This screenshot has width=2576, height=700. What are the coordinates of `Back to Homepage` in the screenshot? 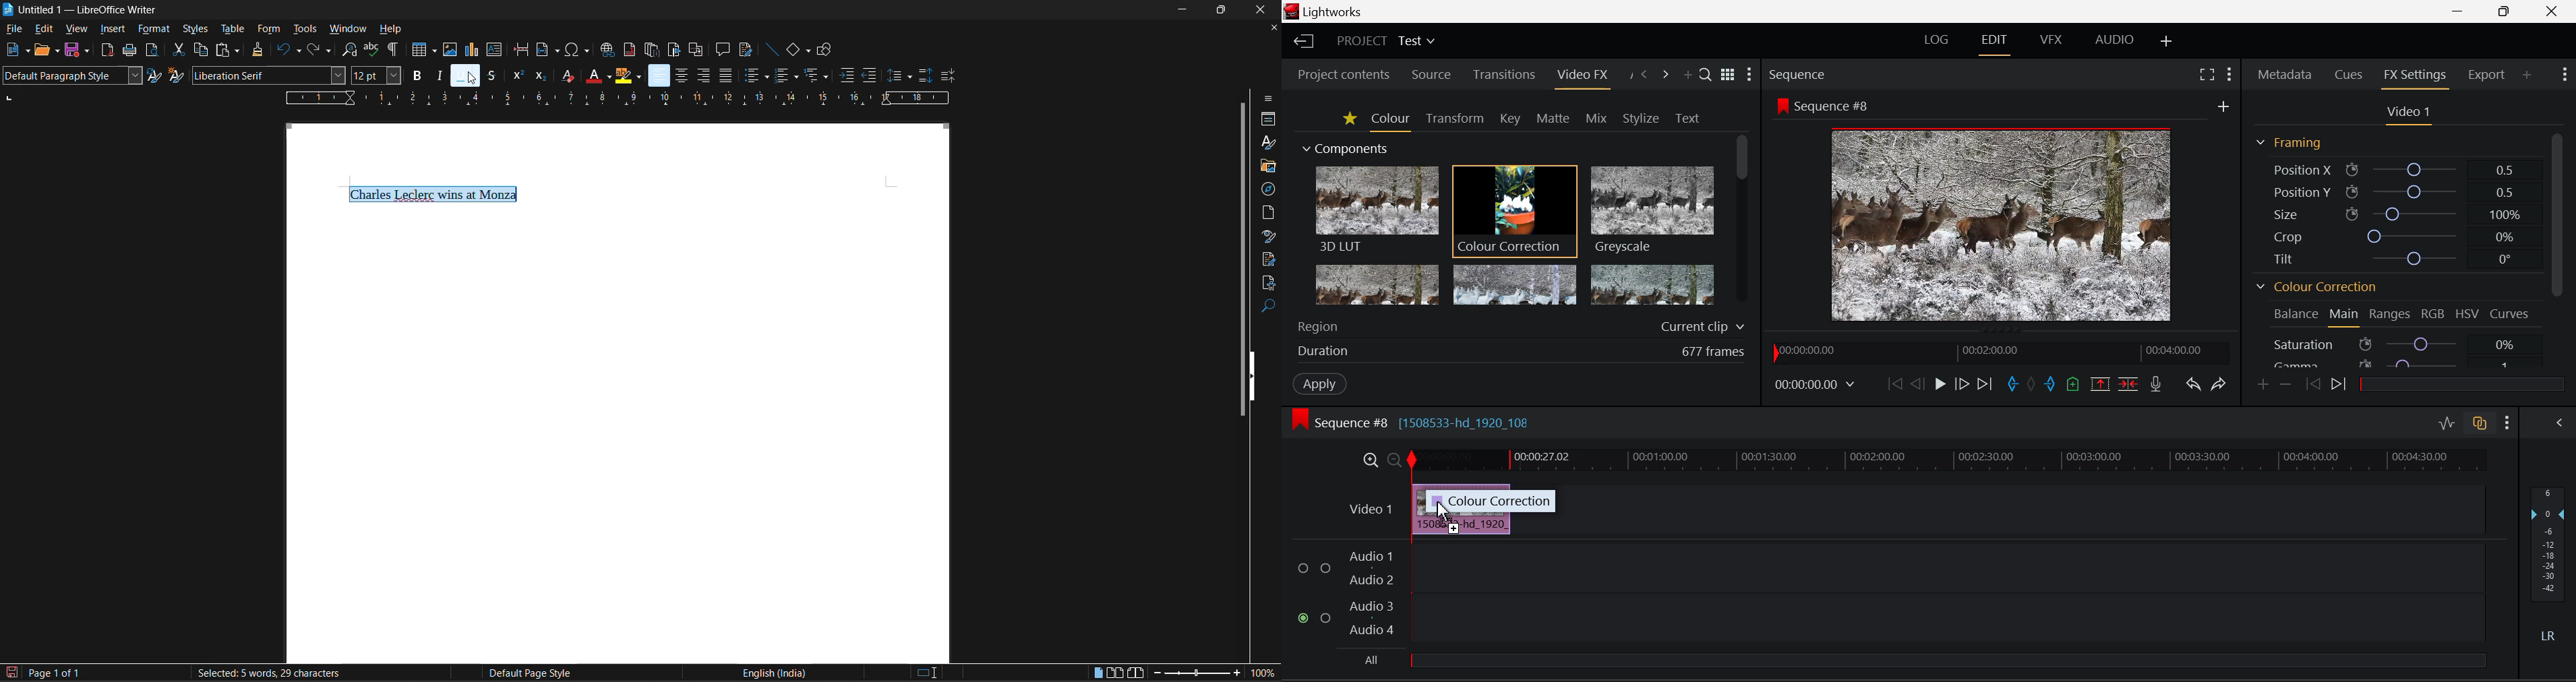 It's located at (1302, 42).